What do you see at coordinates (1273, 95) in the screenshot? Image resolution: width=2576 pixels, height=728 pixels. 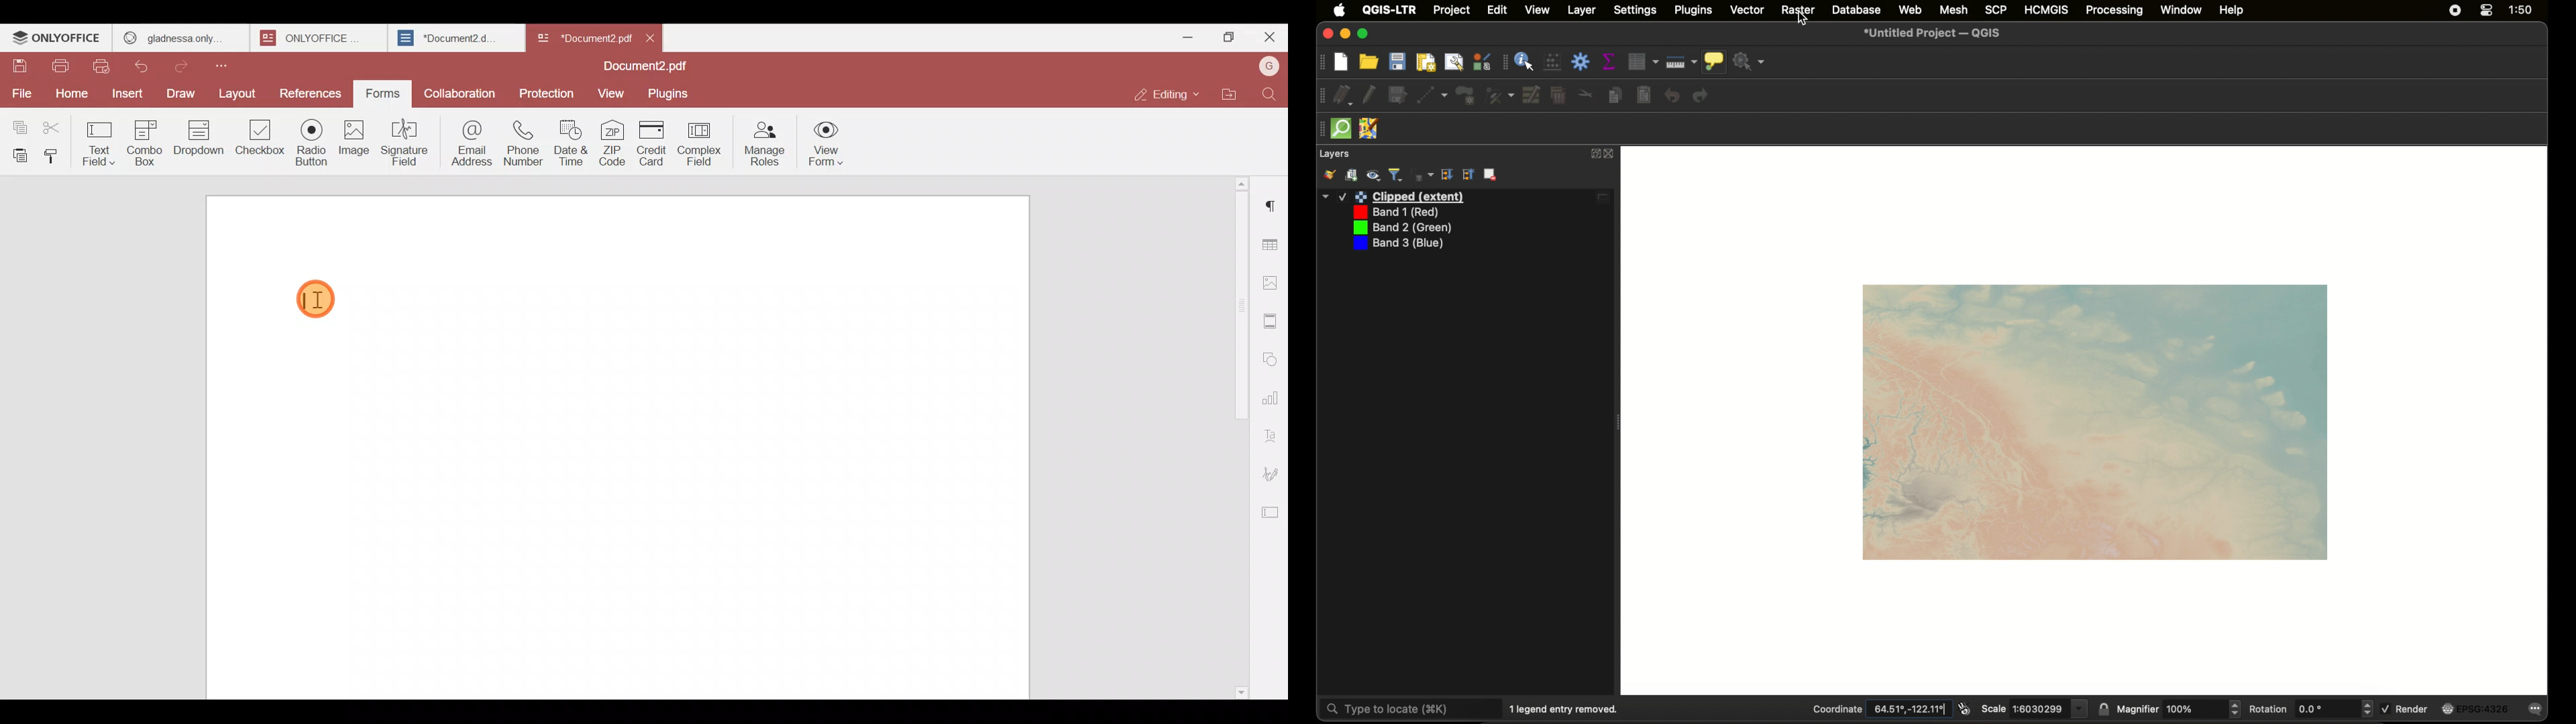 I see `Find` at bounding box center [1273, 95].